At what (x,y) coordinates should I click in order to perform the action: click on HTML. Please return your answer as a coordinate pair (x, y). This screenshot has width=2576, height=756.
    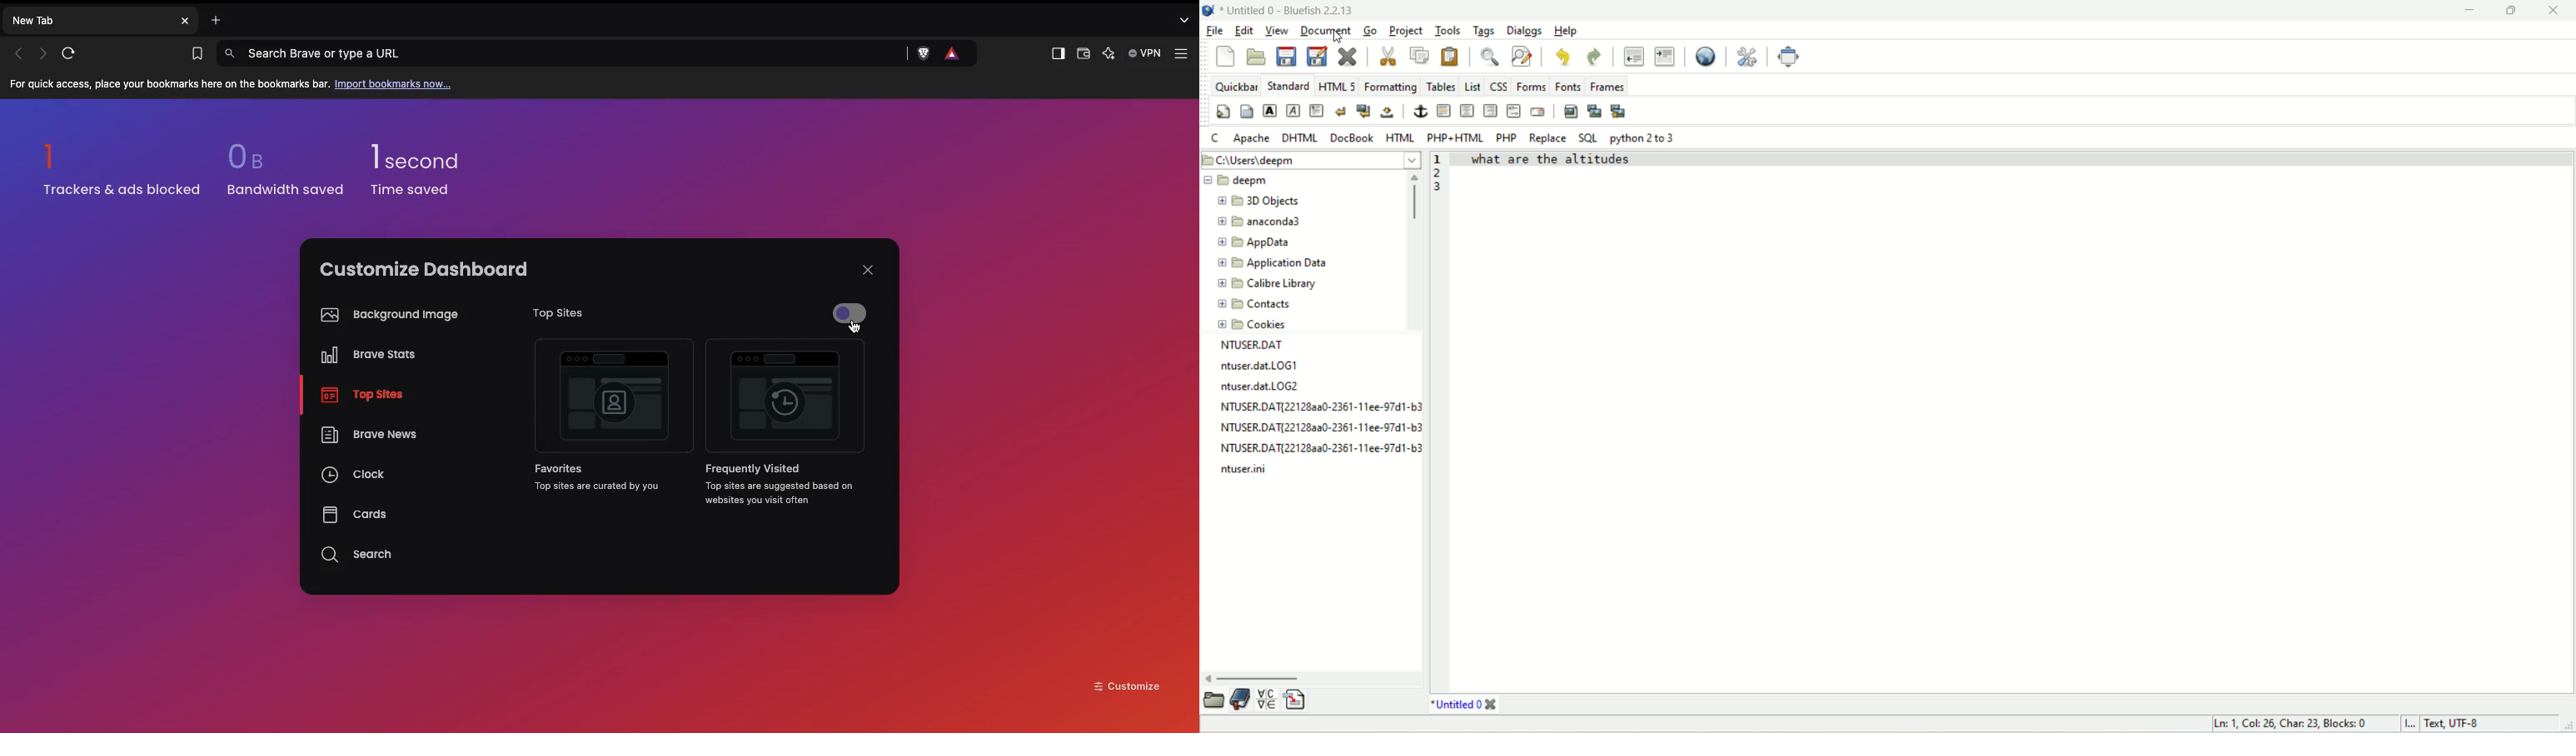
    Looking at the image, I should click on (1338, 86).